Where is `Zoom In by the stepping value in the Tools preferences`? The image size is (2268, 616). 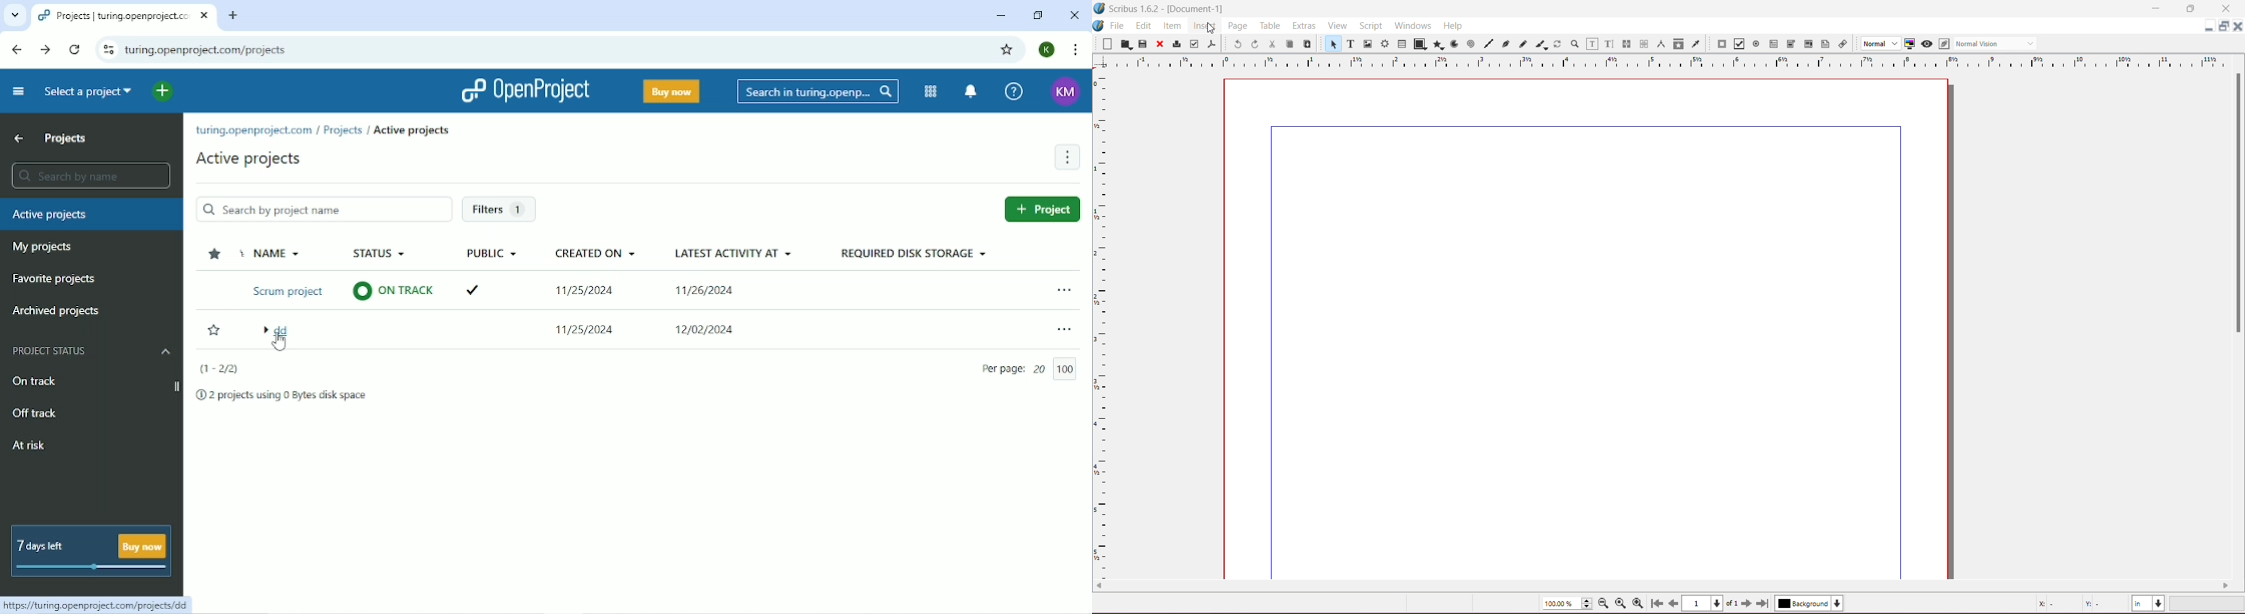 Zoom In by the stepping value in the Tools preferences is located at coordinates (1639, 603).